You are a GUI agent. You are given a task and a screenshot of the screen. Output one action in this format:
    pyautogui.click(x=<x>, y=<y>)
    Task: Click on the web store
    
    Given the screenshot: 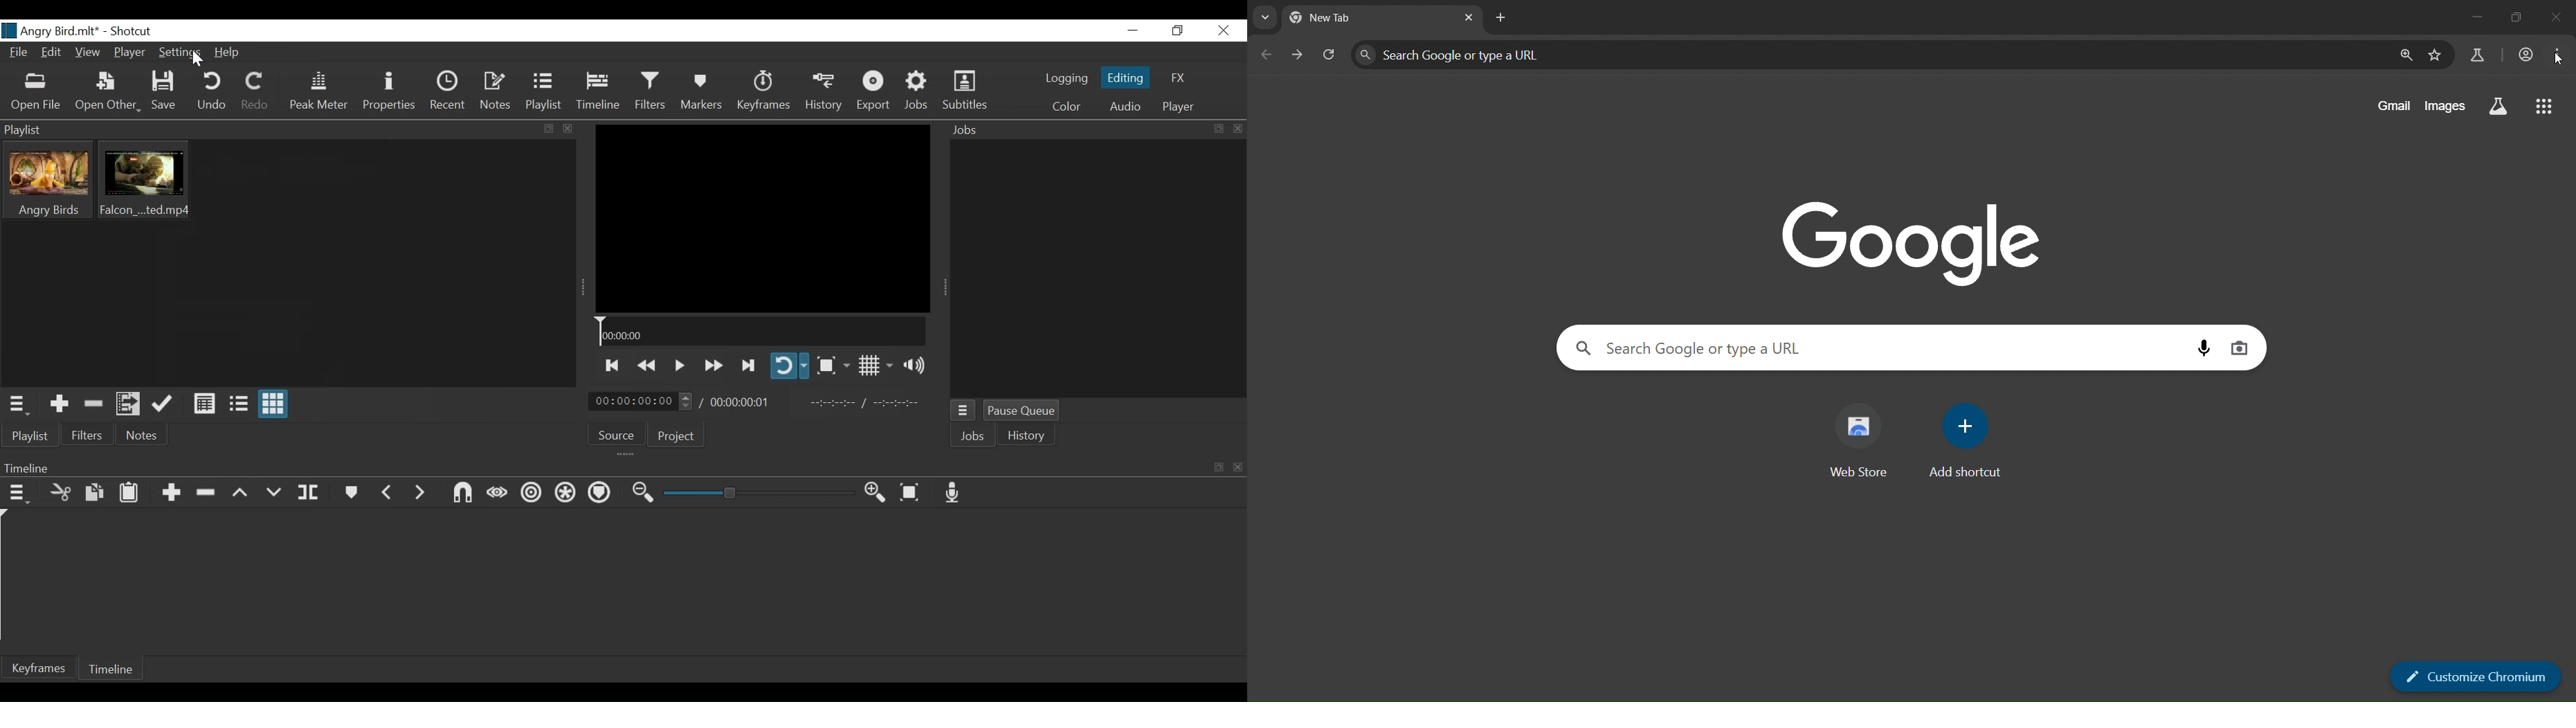 What is the action you would take?
    pyautogui.click(x=1864, y=440)
    